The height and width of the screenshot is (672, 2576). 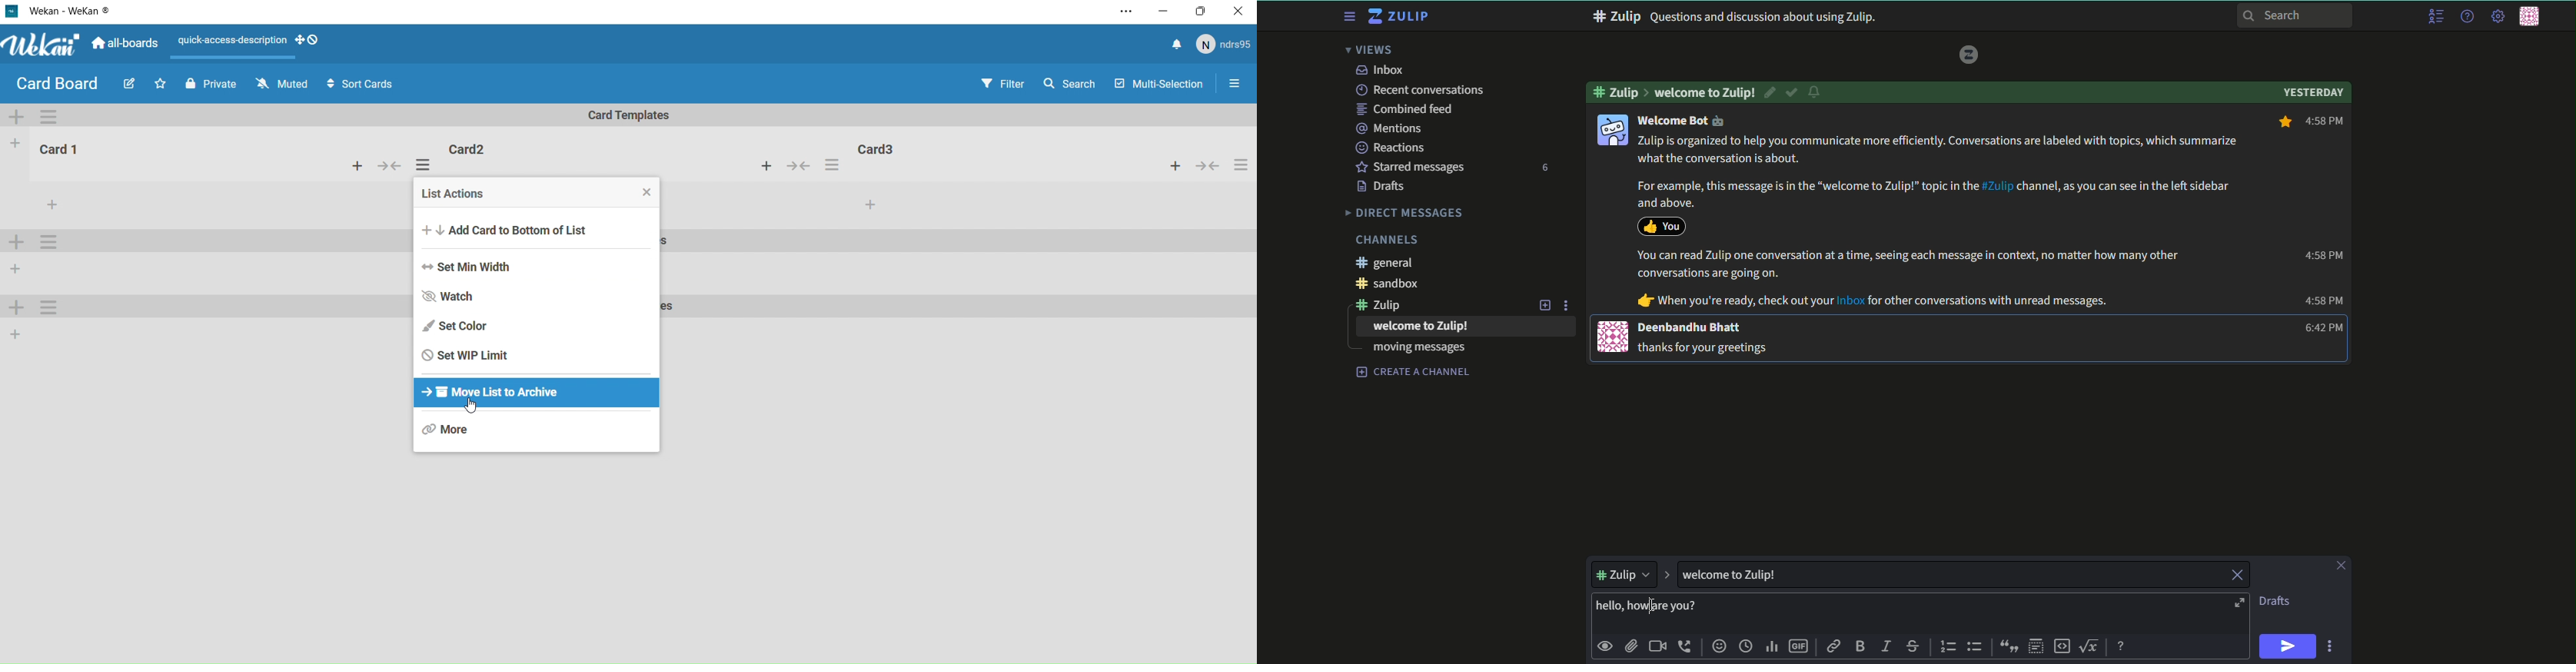 I want to click on views, so click(x=1374, y=50).